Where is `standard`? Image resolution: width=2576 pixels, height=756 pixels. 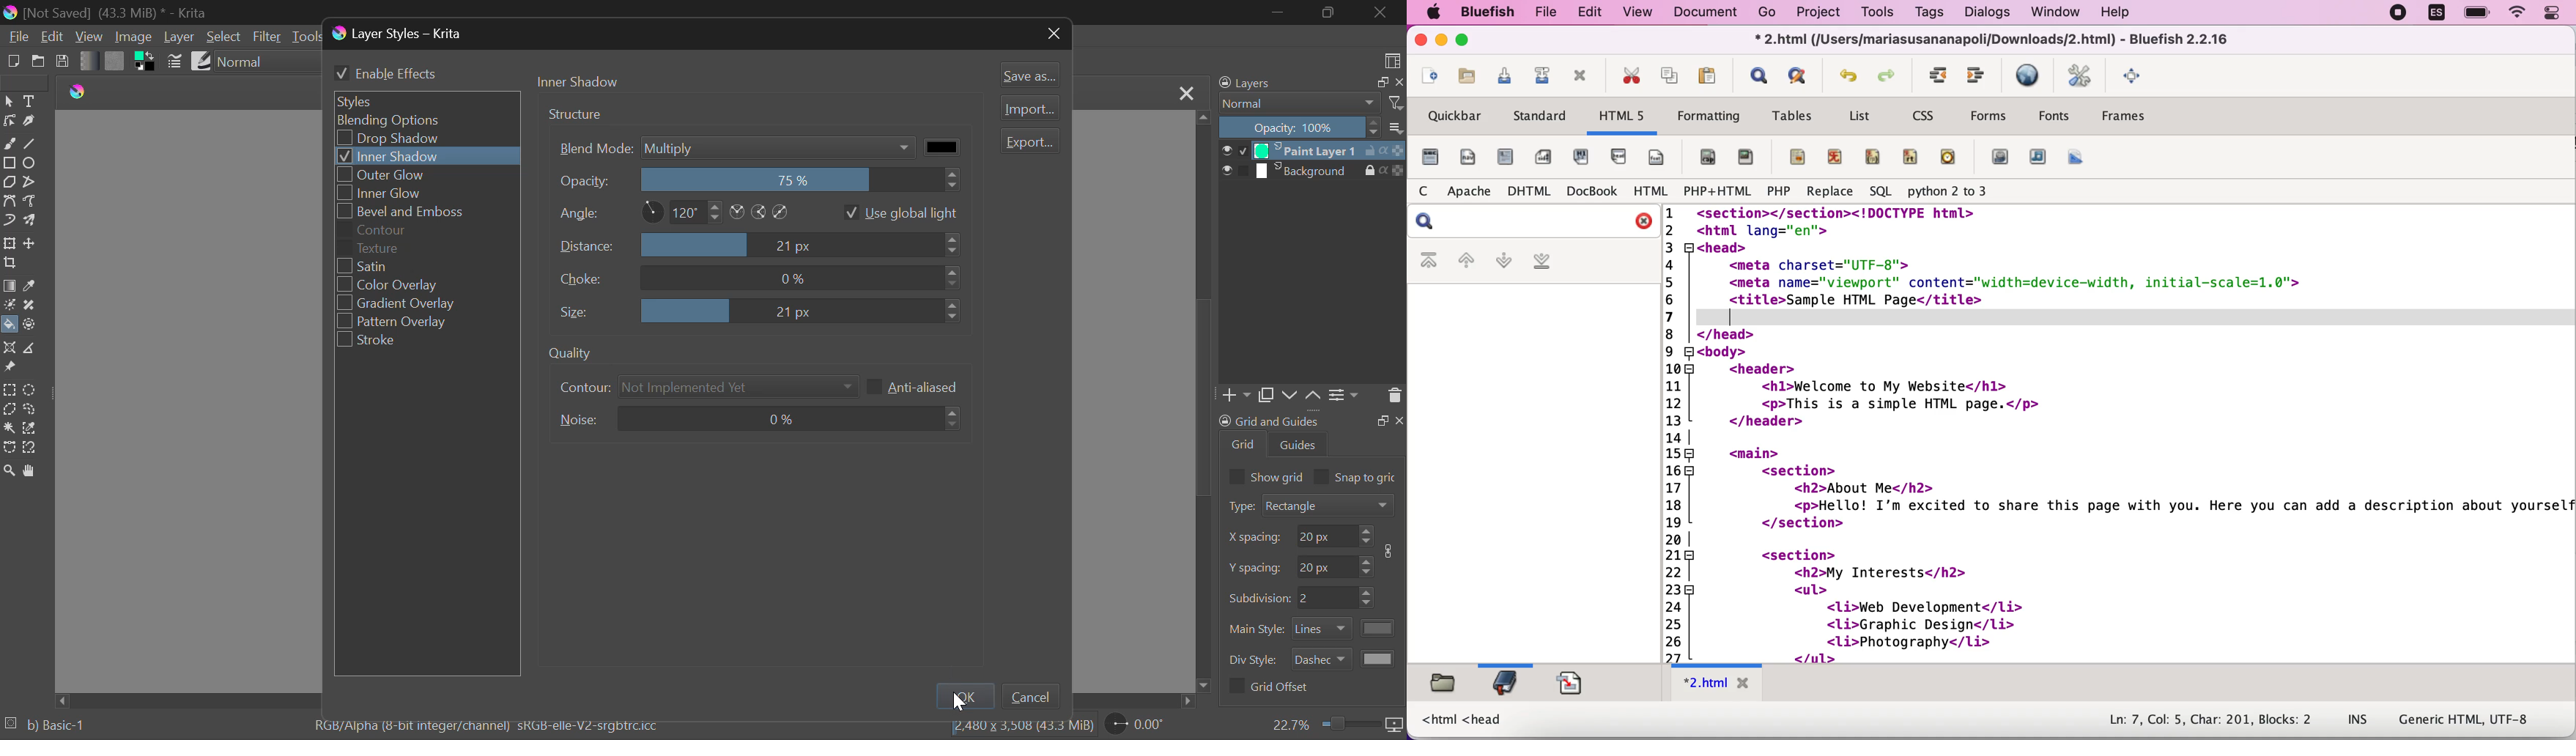 standard is located at coordinates (1542, 117).